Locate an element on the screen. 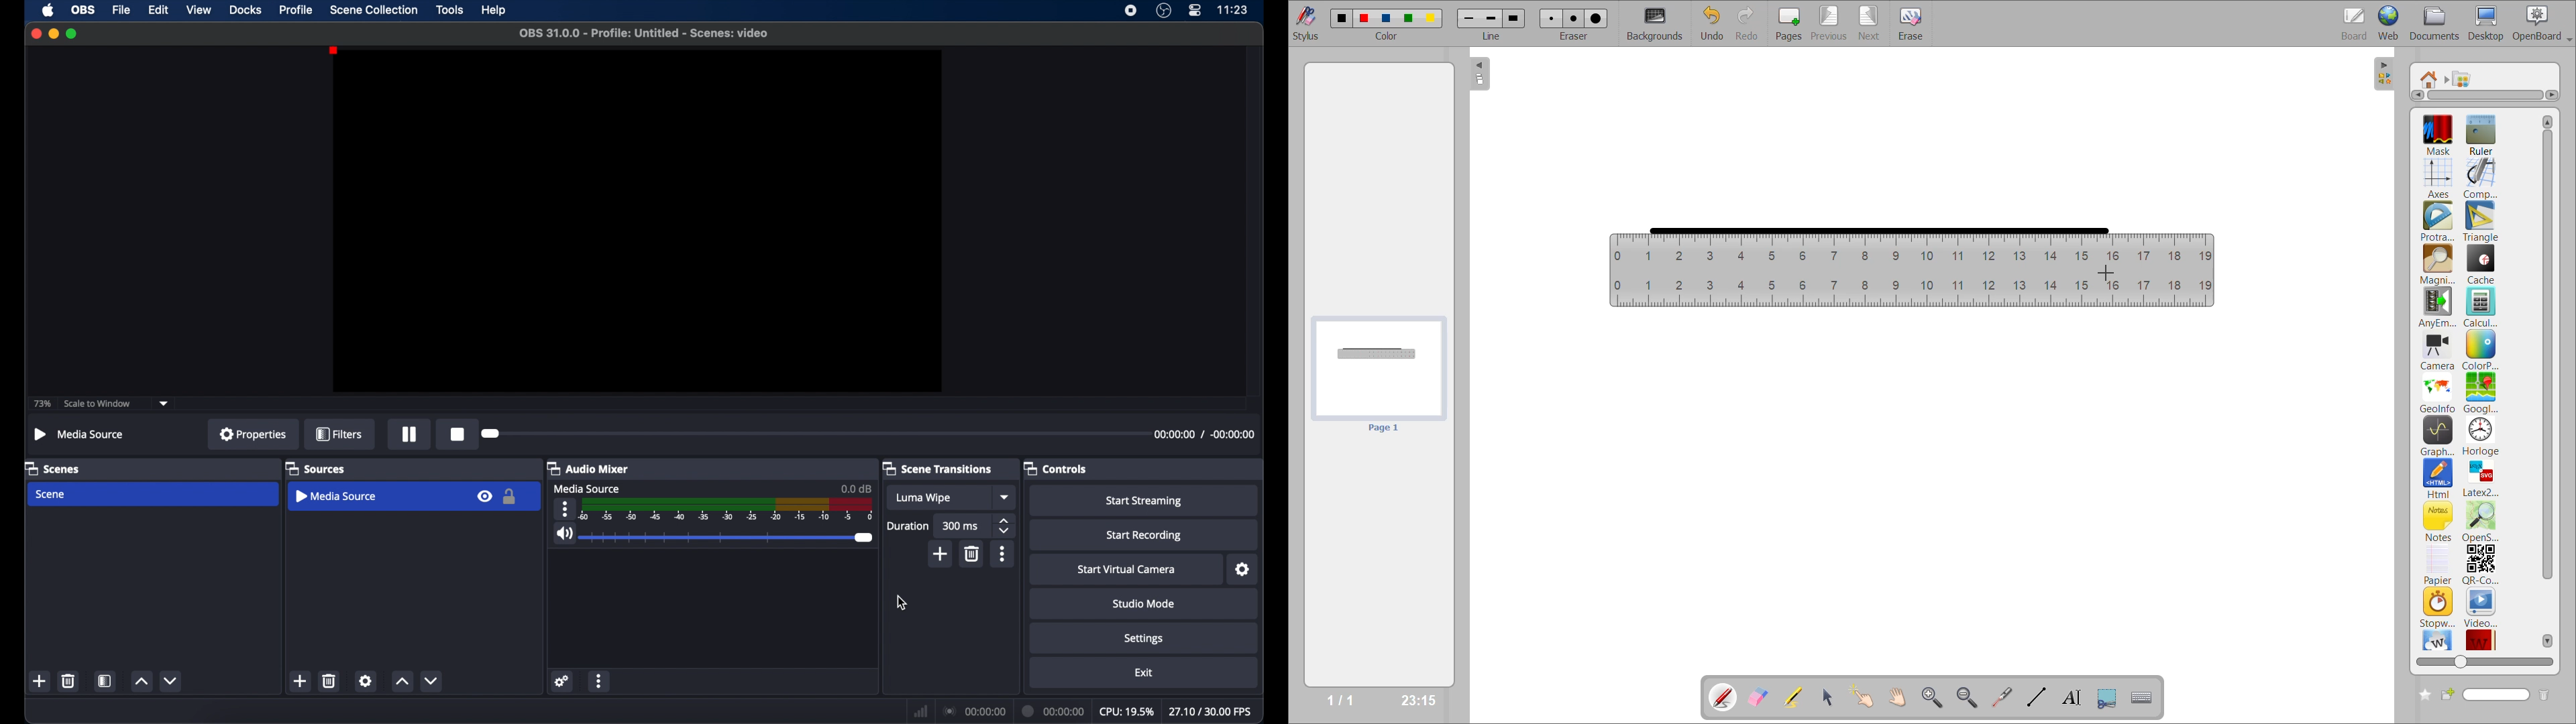 Image resolution: width=2576 pixels, height=728 pixels. netwrok is located at coordinates (920, 712).